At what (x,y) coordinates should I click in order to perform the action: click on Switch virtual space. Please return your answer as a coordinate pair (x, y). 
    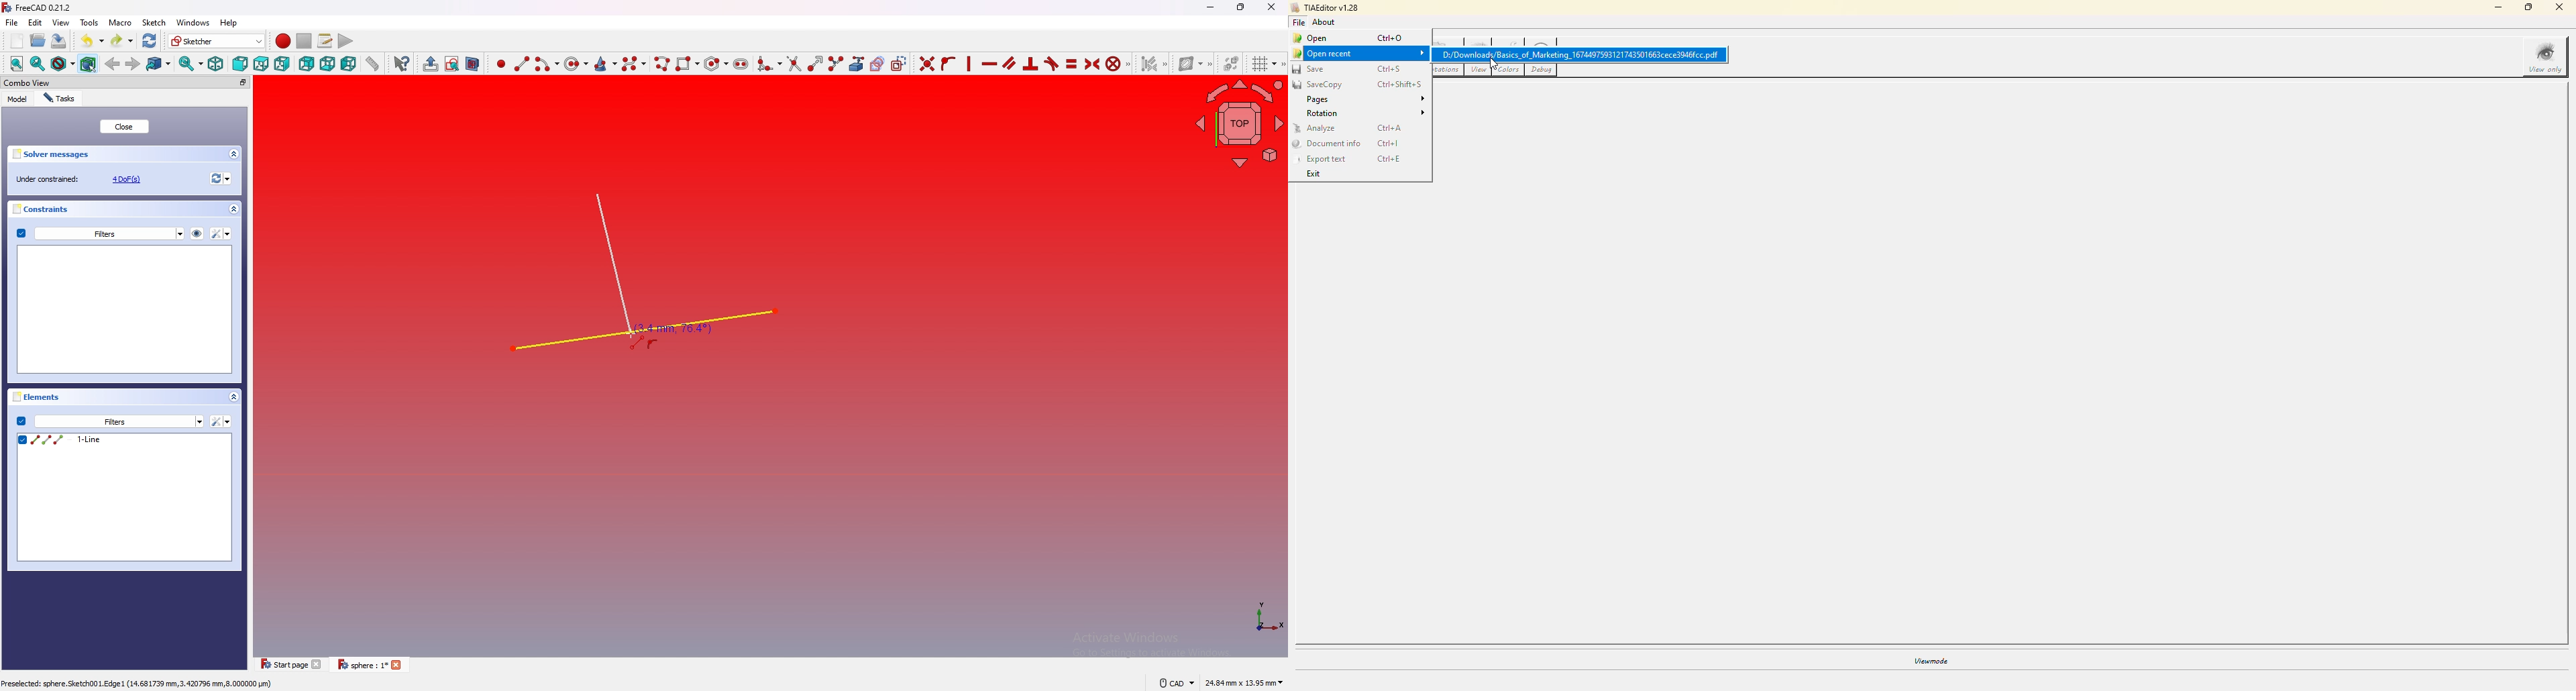
    Looking at the image, I should click on (1230, 64).